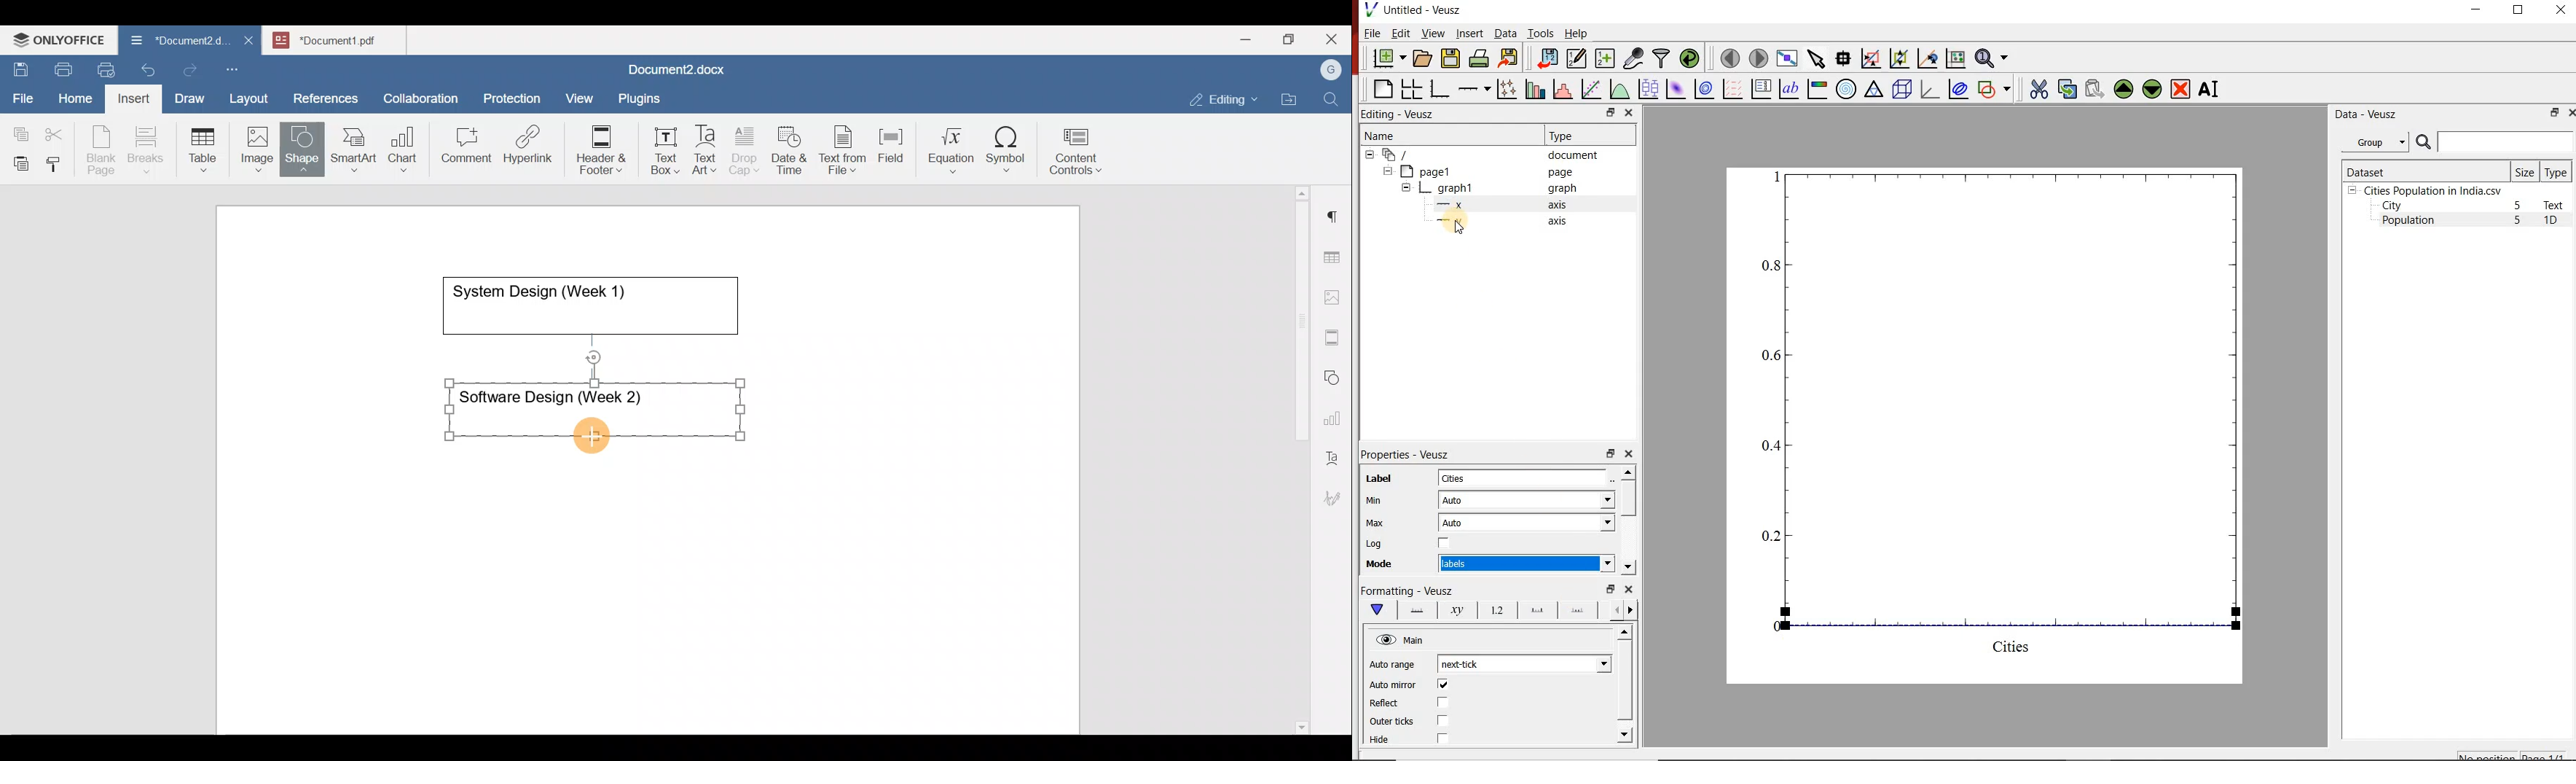 The width and height of the screenshot is (2576, 784). I want to click on check/uncheck, so click(1442, 722).